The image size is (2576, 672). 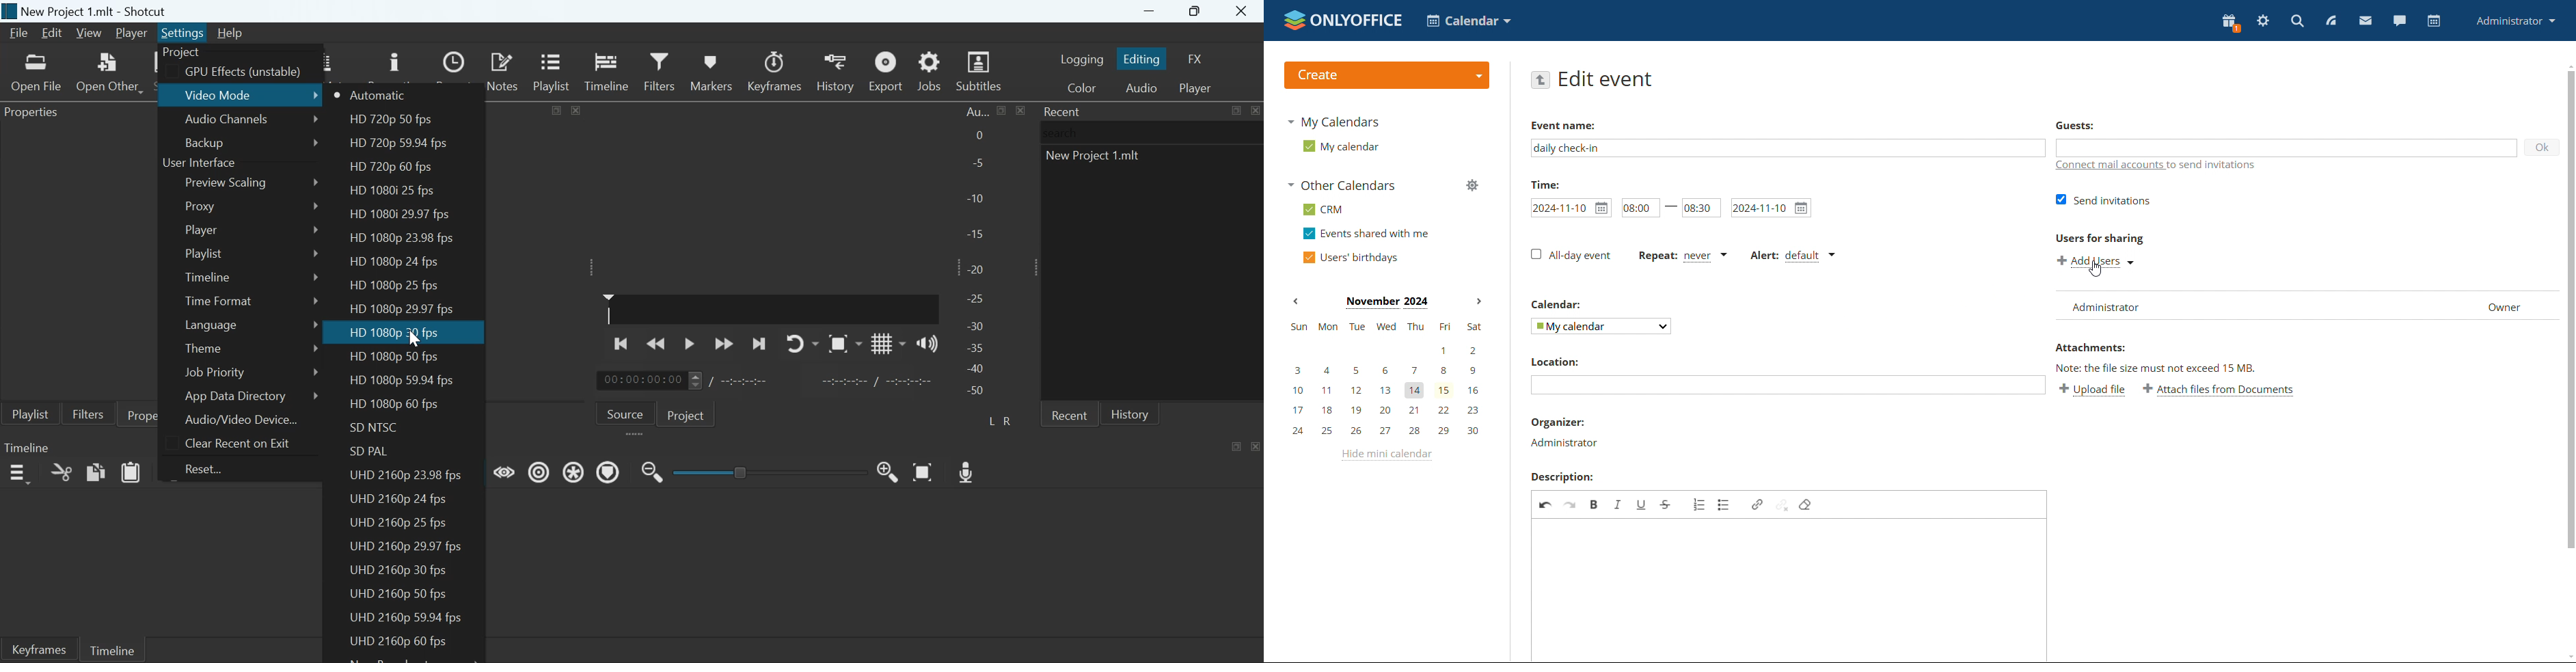 I want to click on Start marker/End marker, so click(x=879, y=380).